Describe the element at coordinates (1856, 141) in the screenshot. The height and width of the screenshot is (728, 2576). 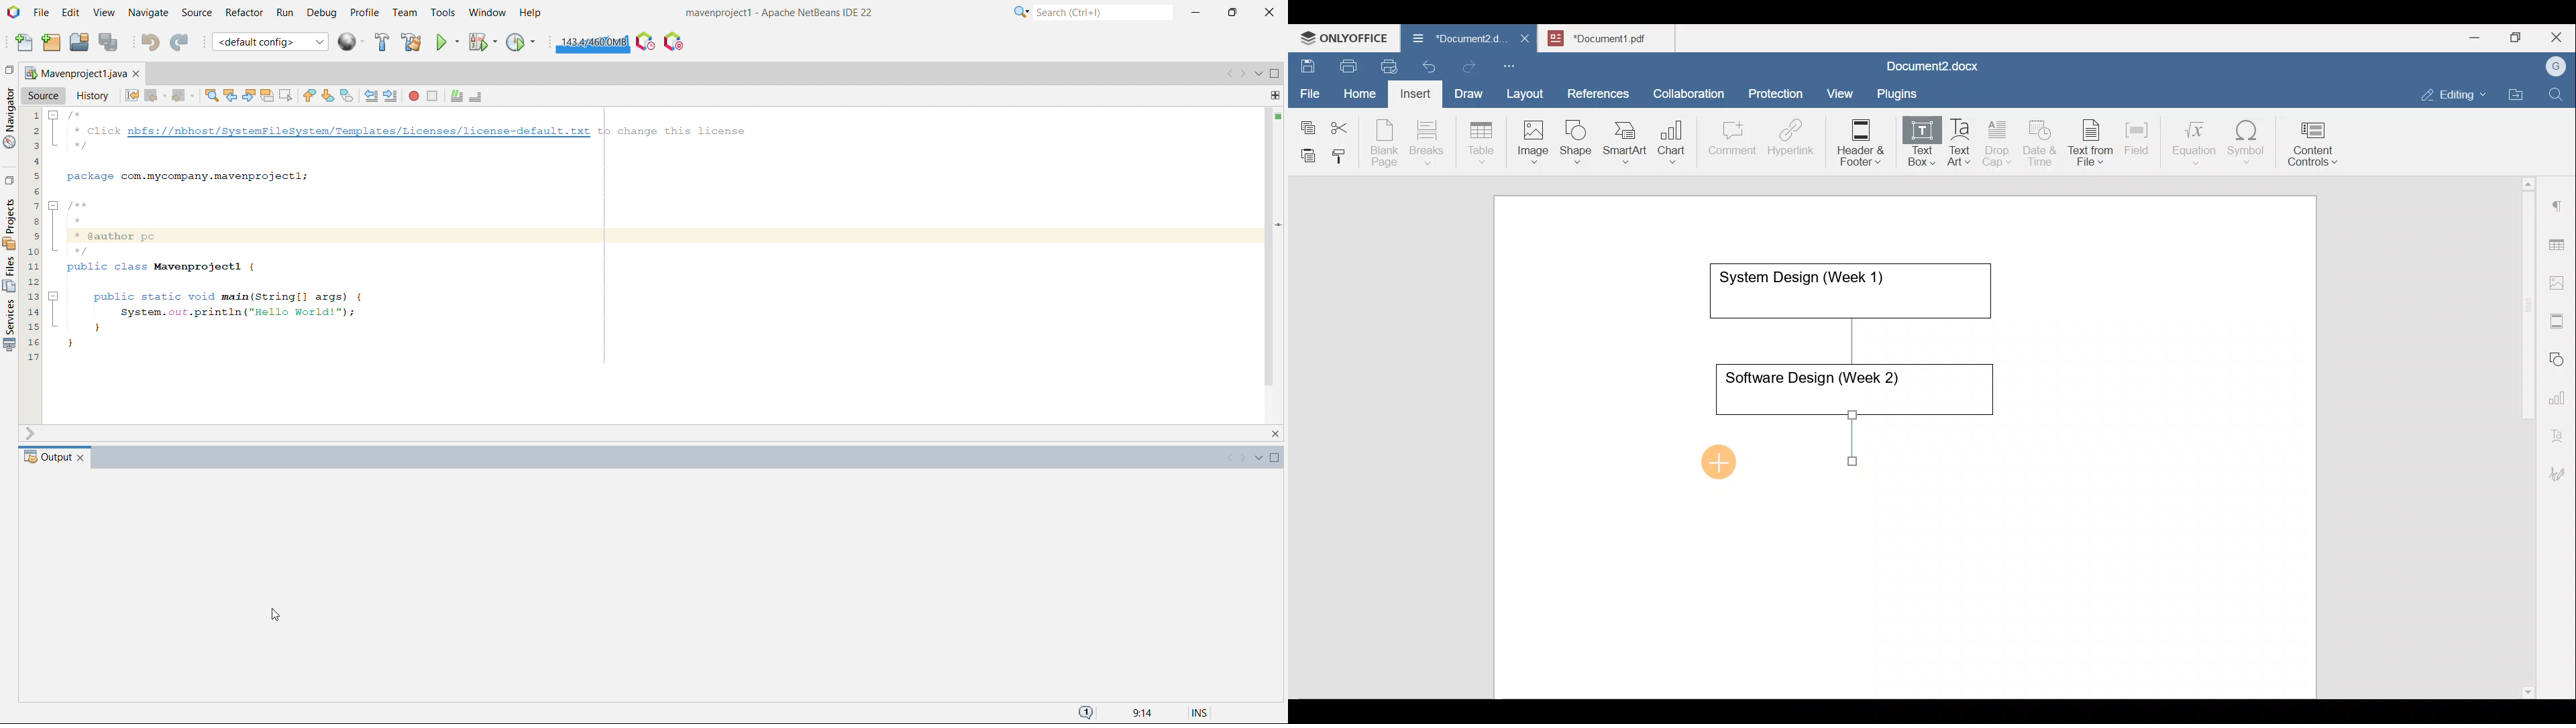
I see `Header & footer` at that location.